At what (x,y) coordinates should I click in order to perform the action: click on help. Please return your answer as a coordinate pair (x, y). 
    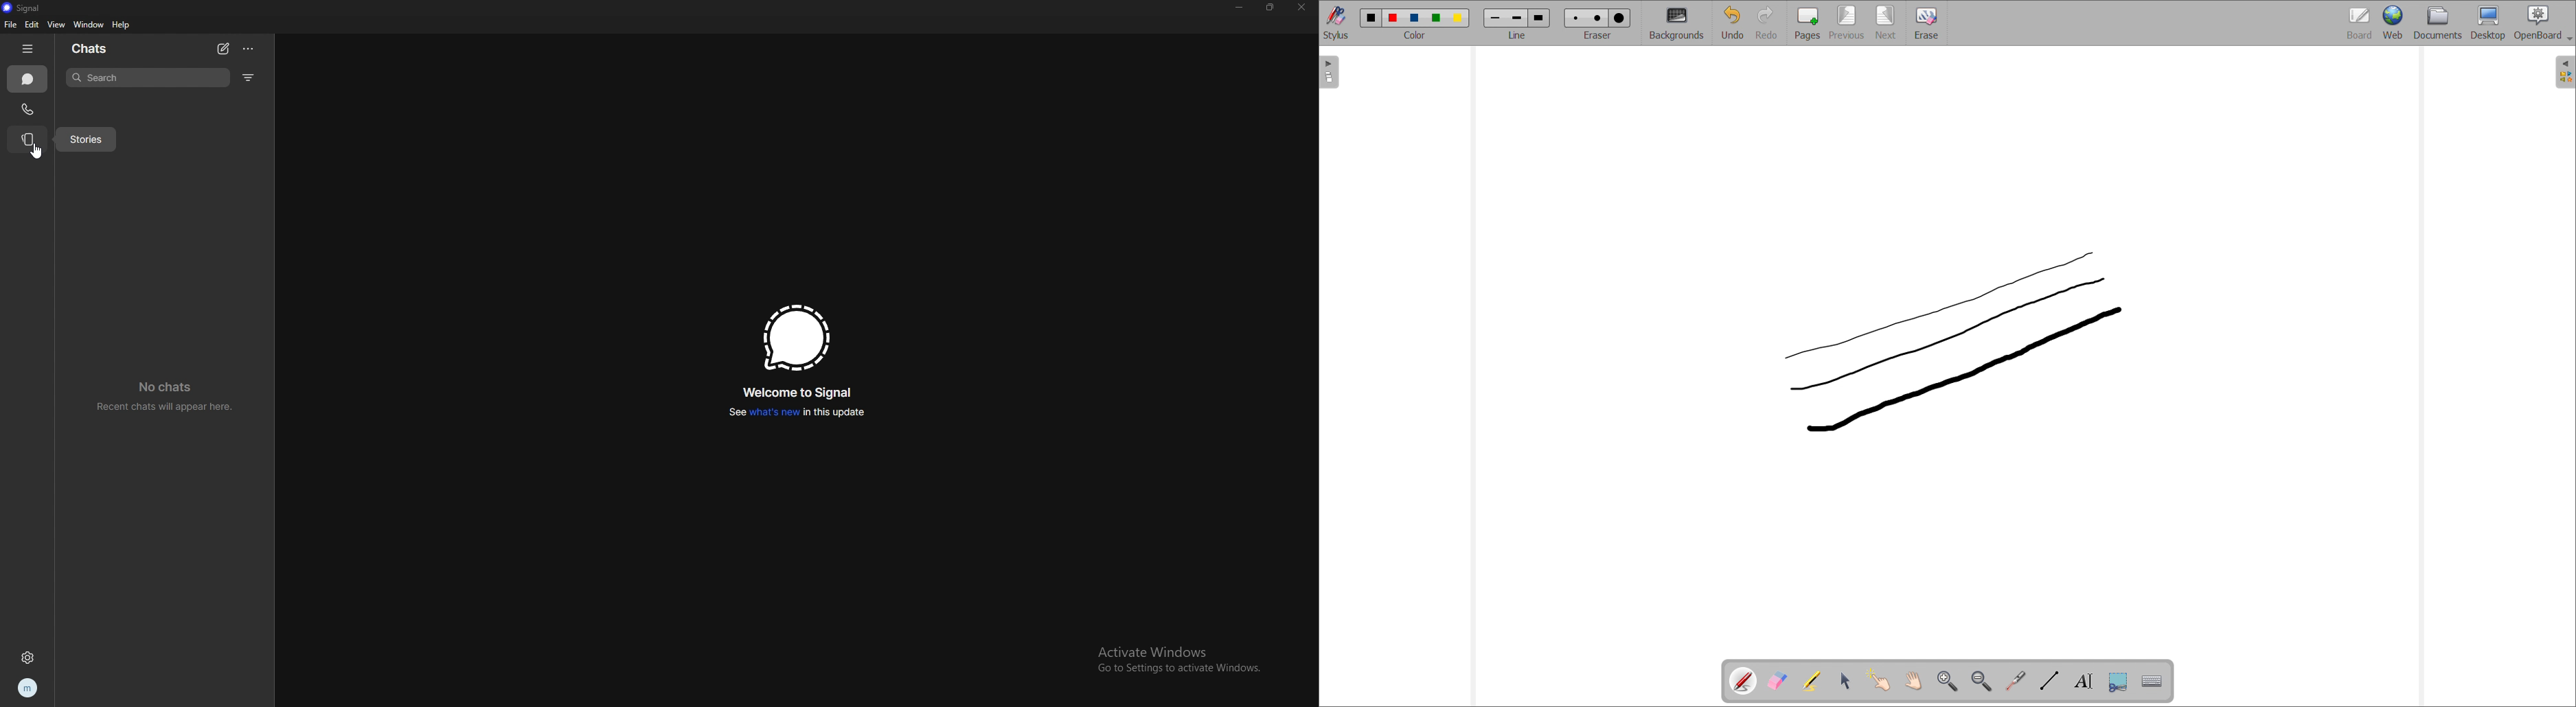
    Looking at the image, I should click on (122, 25).